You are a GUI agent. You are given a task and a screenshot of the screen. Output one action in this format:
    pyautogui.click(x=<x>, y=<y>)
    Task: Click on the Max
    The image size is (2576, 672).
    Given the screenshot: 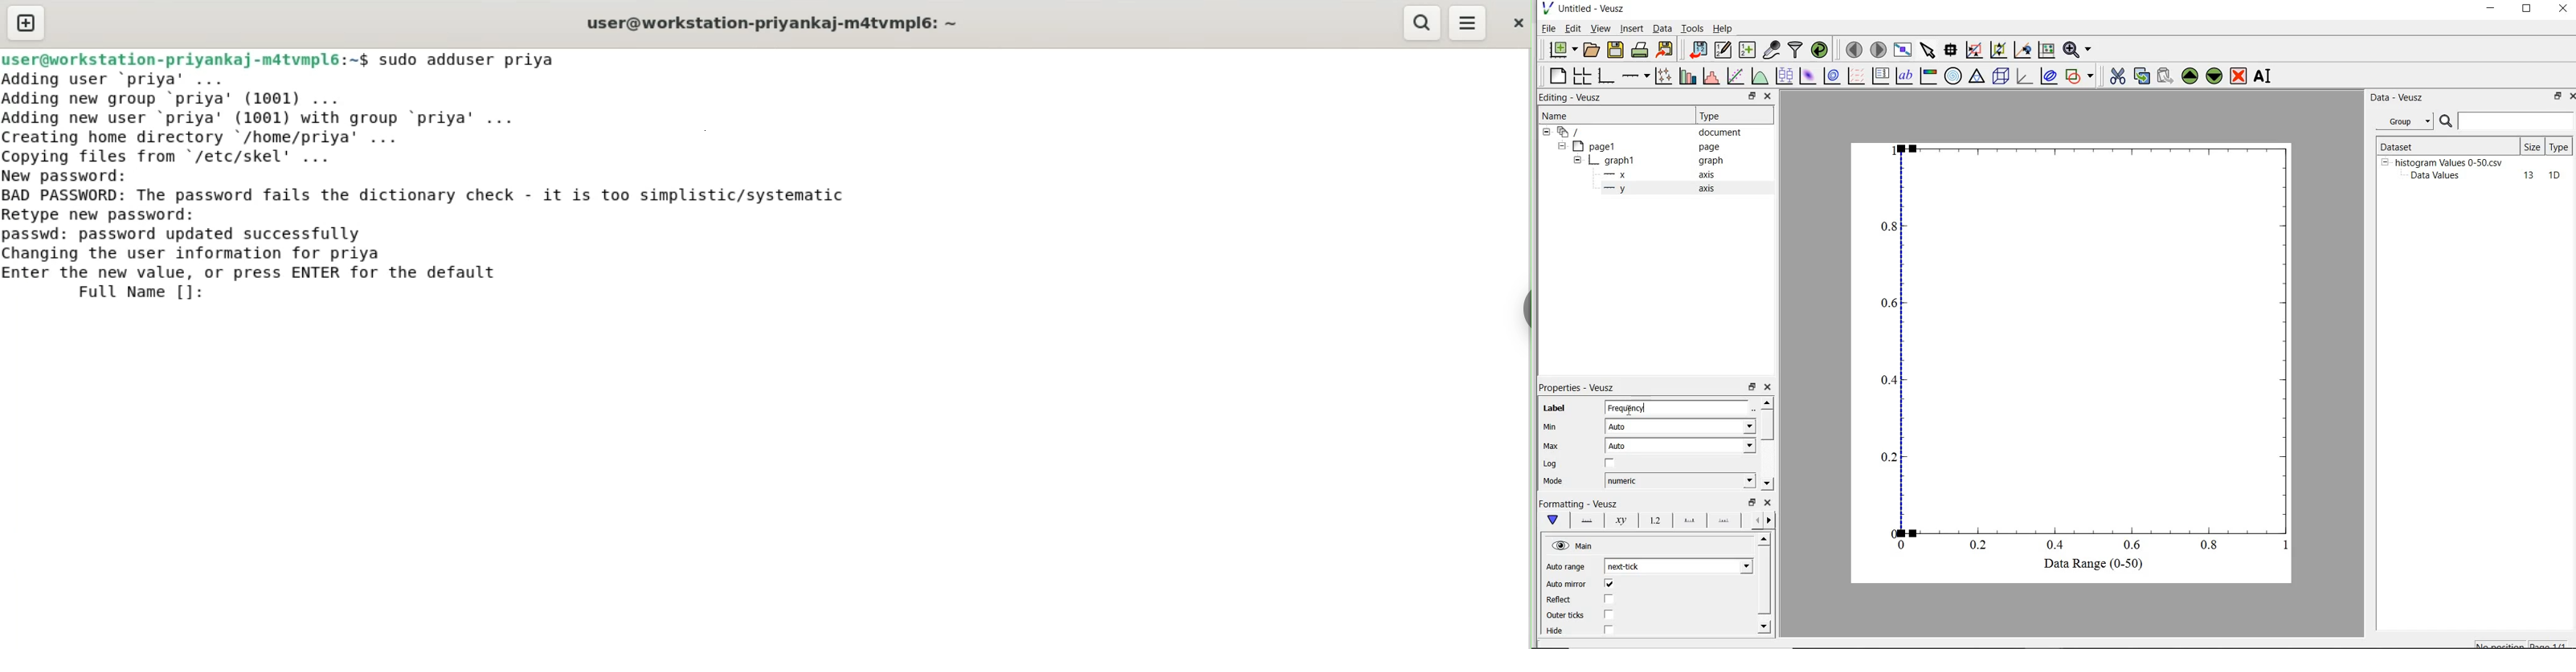 What is the action you would take?
    pyautogui.click(x=1551, y=446)
    